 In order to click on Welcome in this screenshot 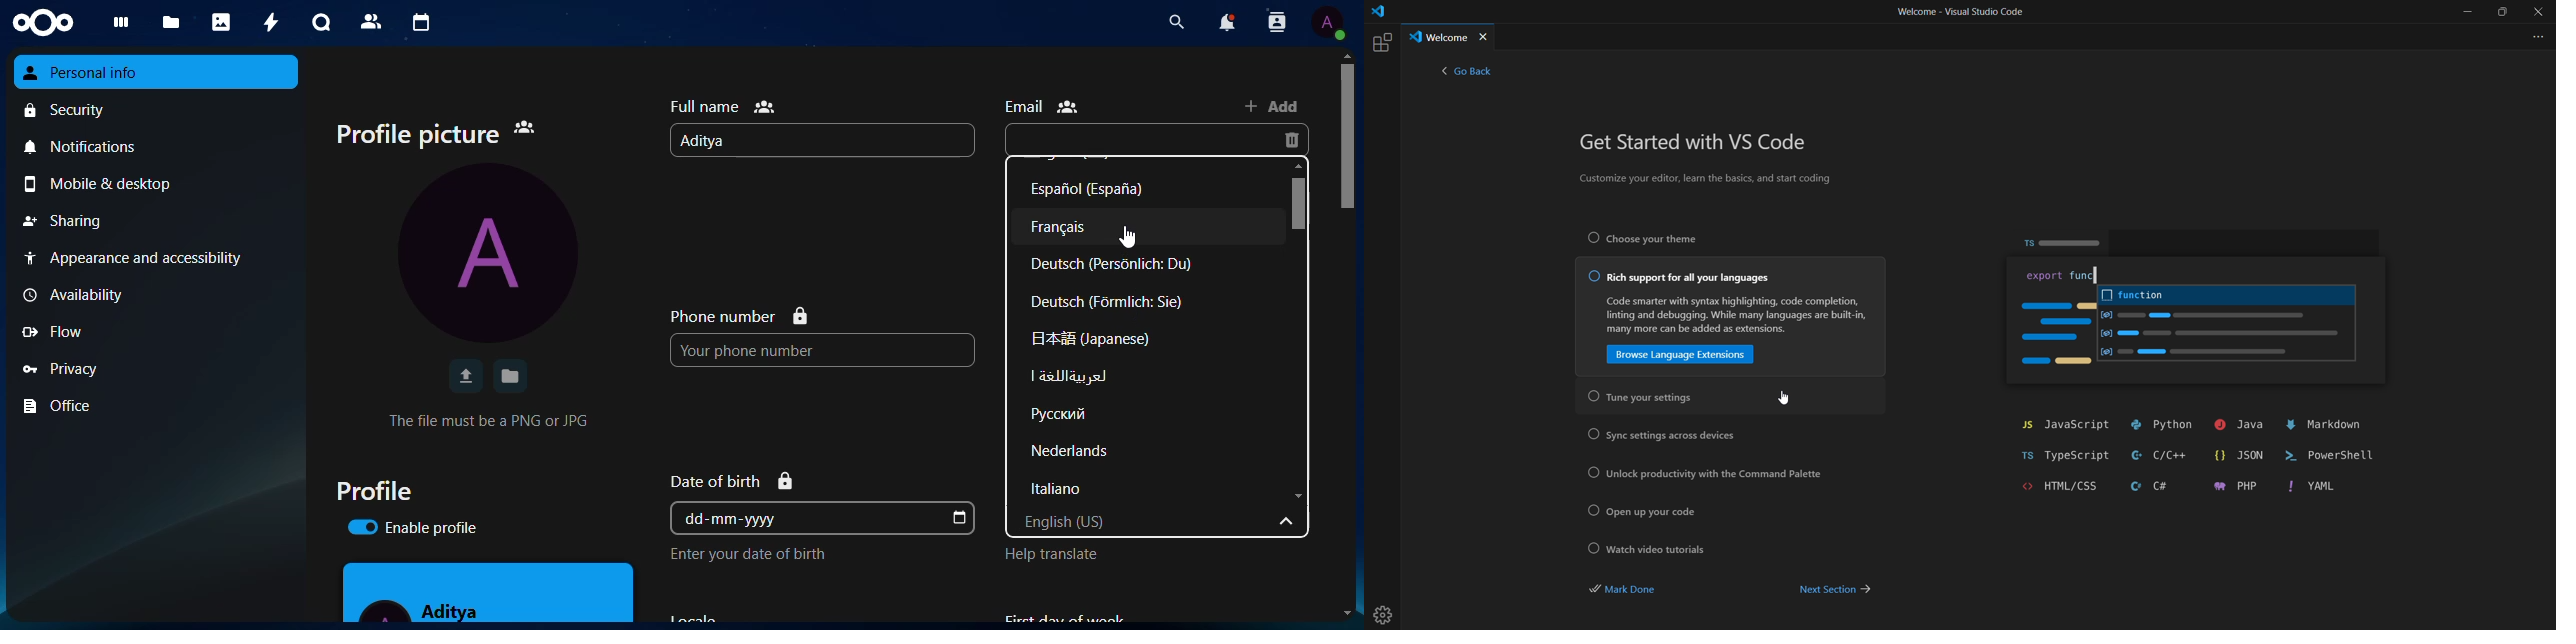, I will do `click(1437, 37)`.